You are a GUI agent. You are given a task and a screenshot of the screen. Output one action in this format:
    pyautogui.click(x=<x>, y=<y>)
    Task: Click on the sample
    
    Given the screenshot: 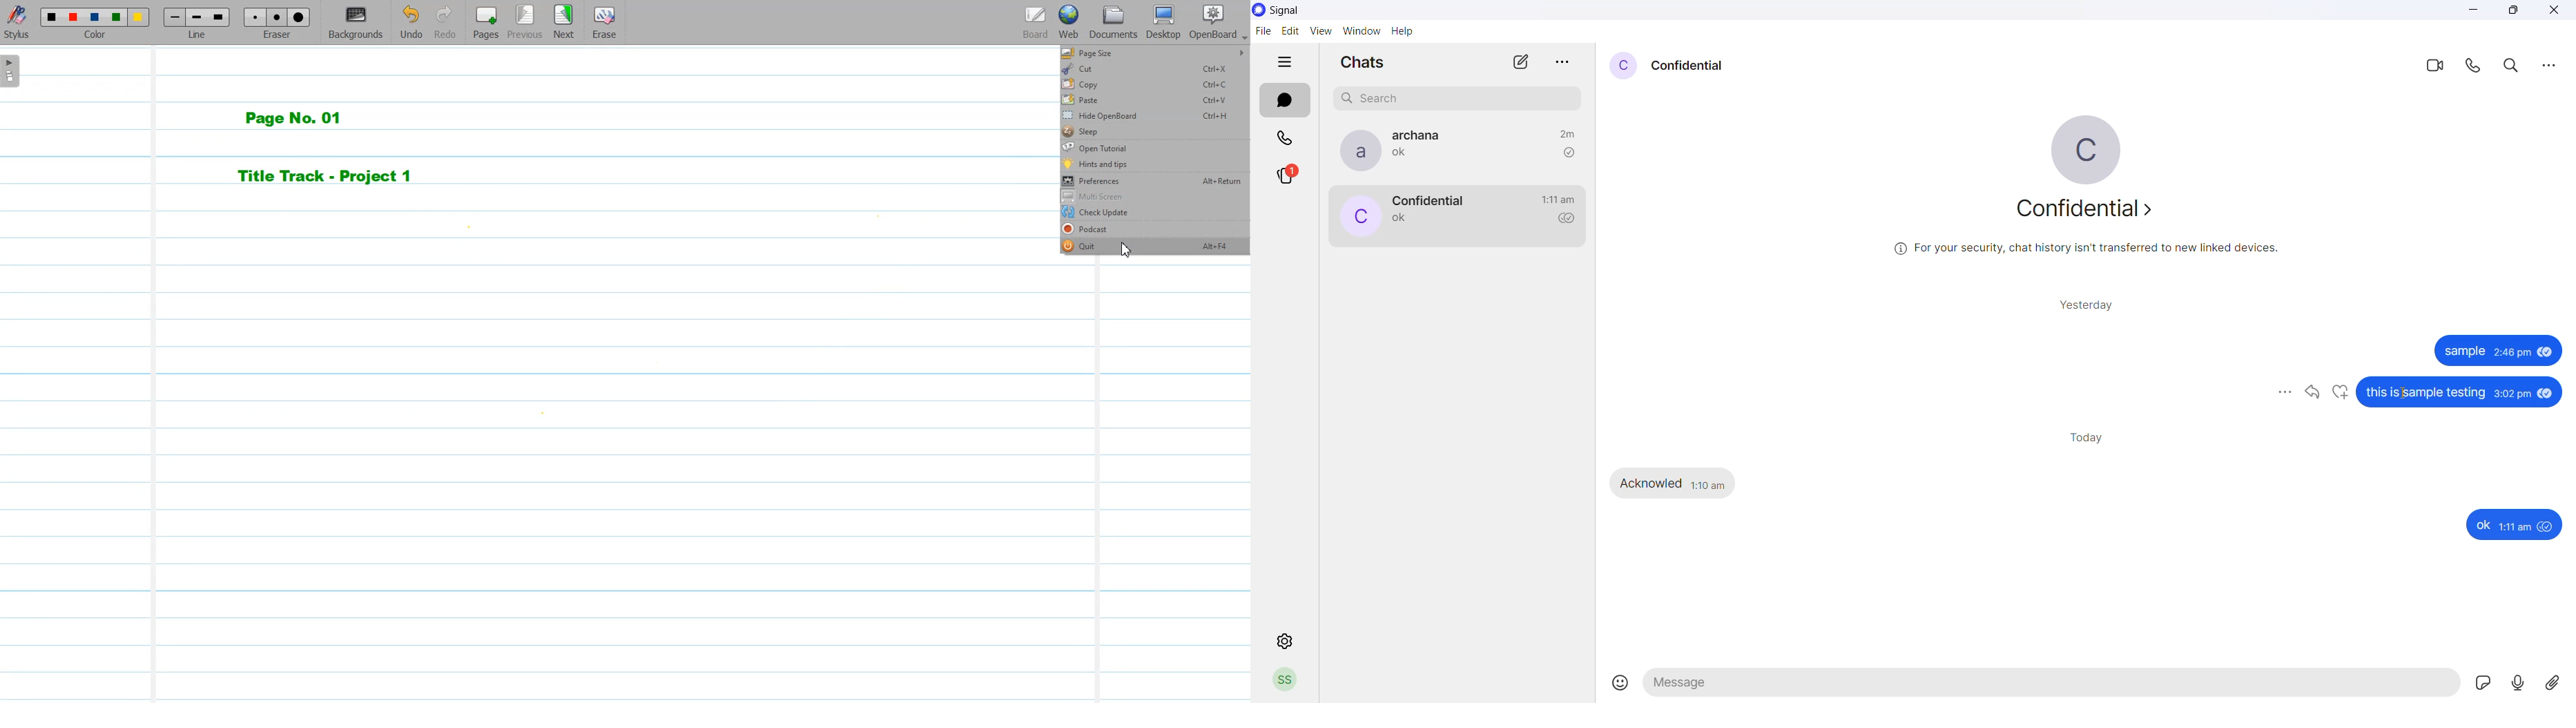 What is the action you would take?
    pyautogui.click(x=2463, y=352)
    